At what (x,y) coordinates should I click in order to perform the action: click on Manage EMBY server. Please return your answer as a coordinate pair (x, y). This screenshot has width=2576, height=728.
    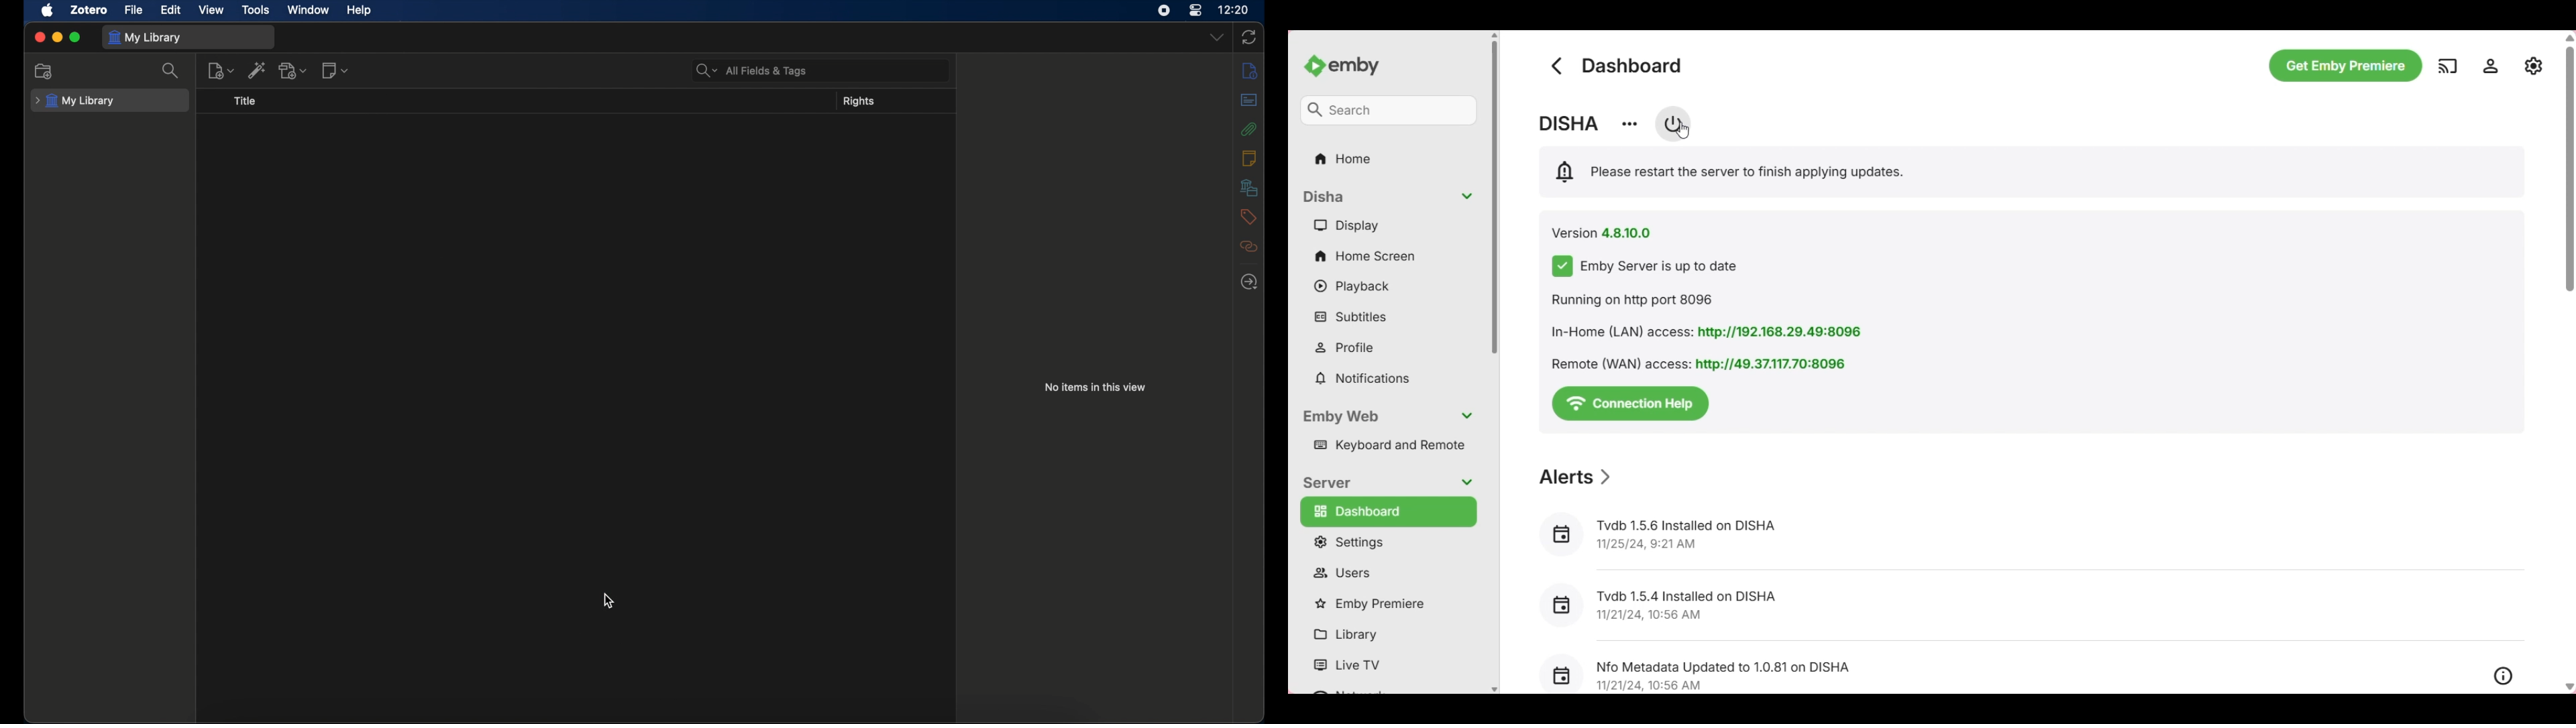
    Looking at the image, I should click on (2534, 65).